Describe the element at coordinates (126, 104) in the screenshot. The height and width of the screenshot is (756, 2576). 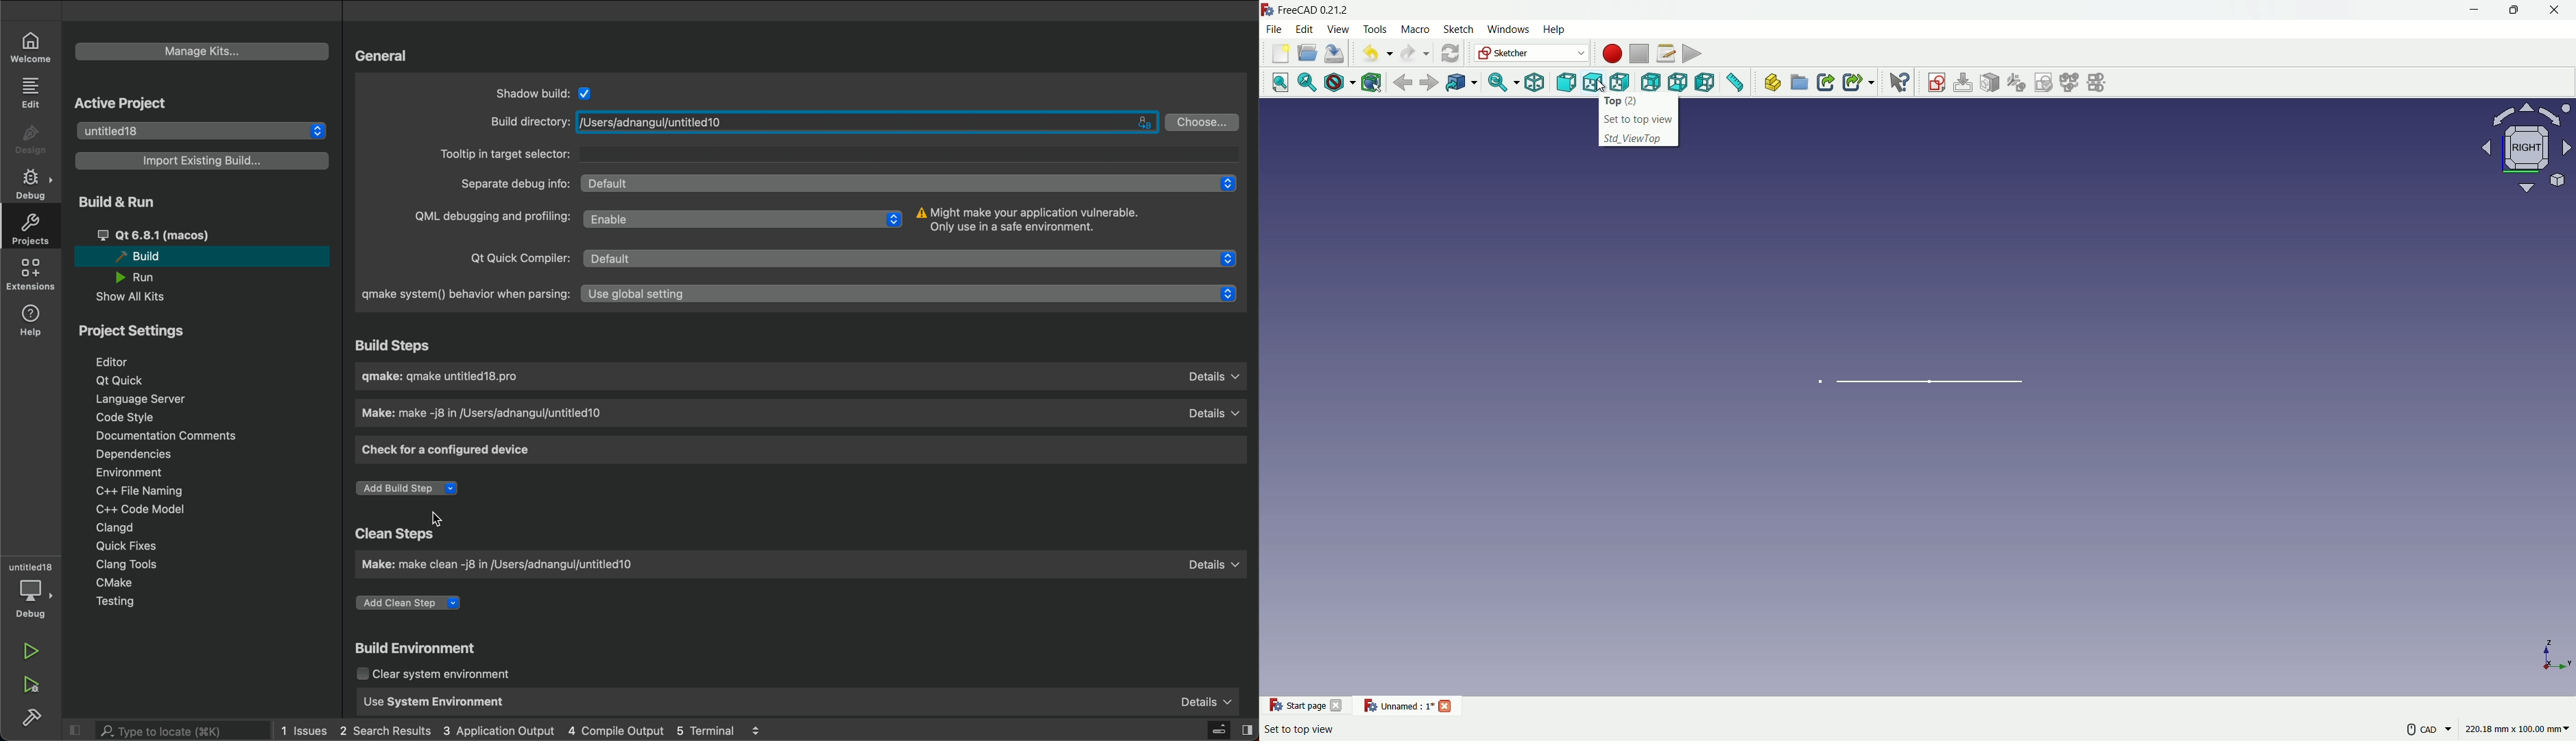
I see `Active Project` at that location.